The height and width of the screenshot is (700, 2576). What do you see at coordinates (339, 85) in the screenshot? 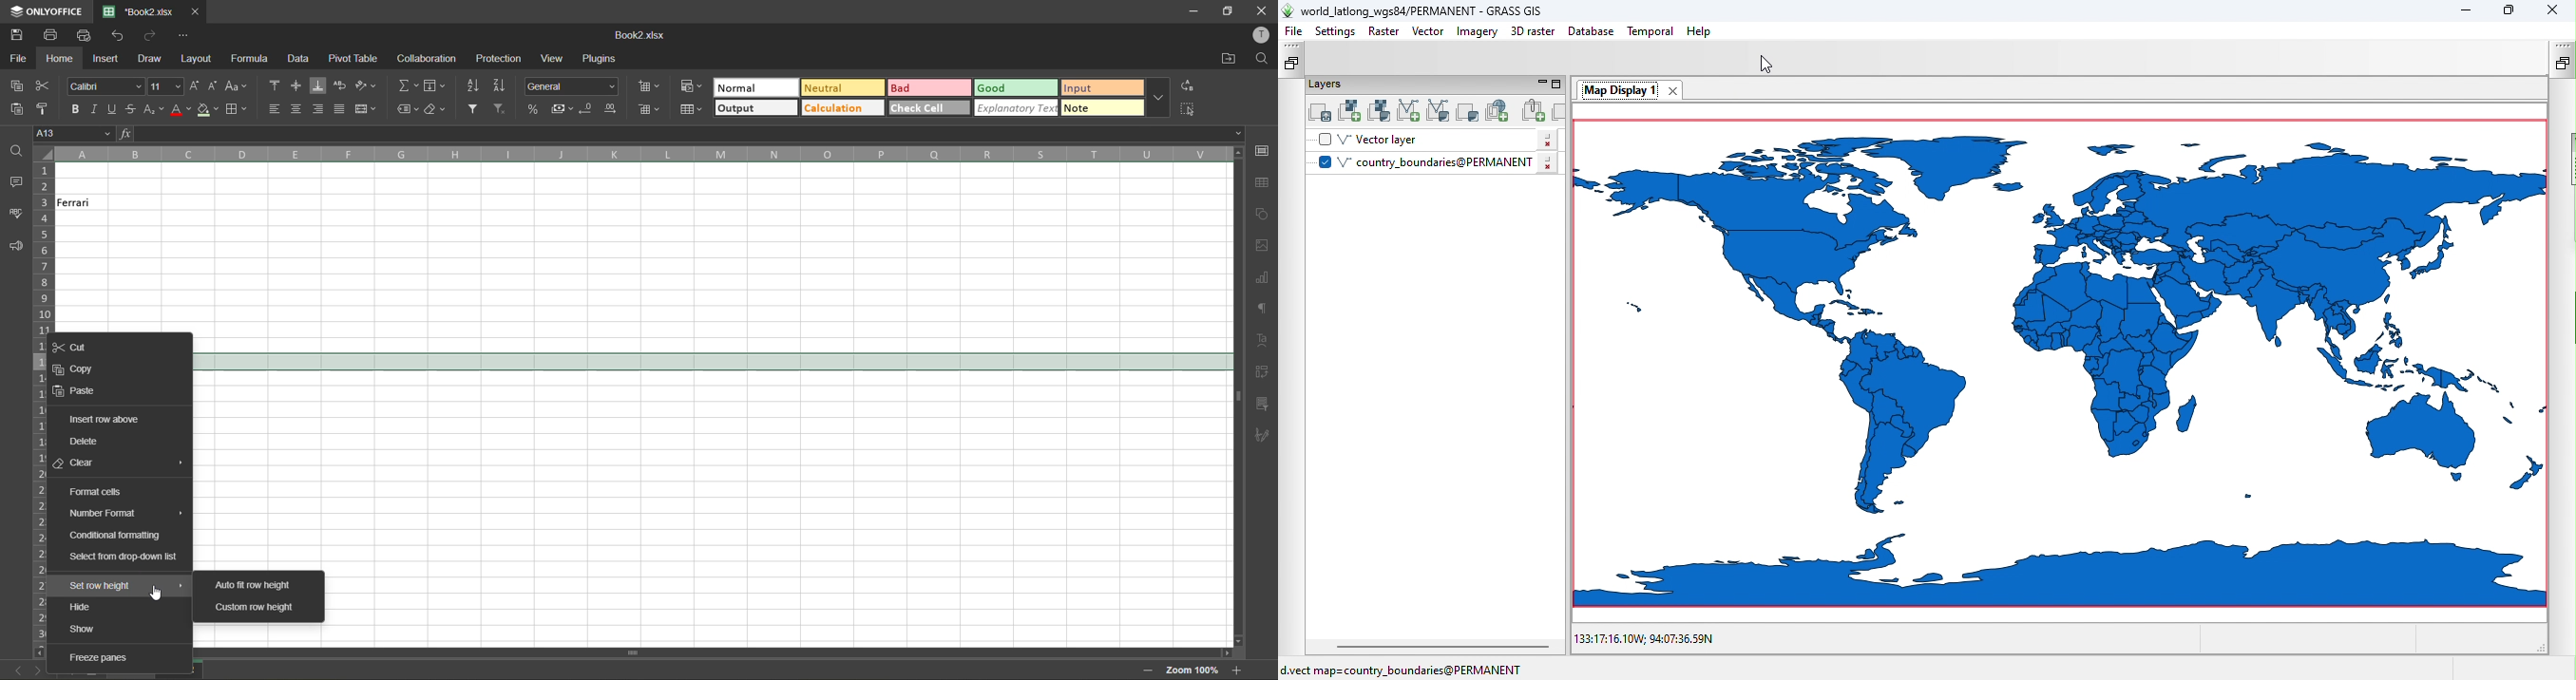
I see `wrap text` at bounding box center [339, 85].